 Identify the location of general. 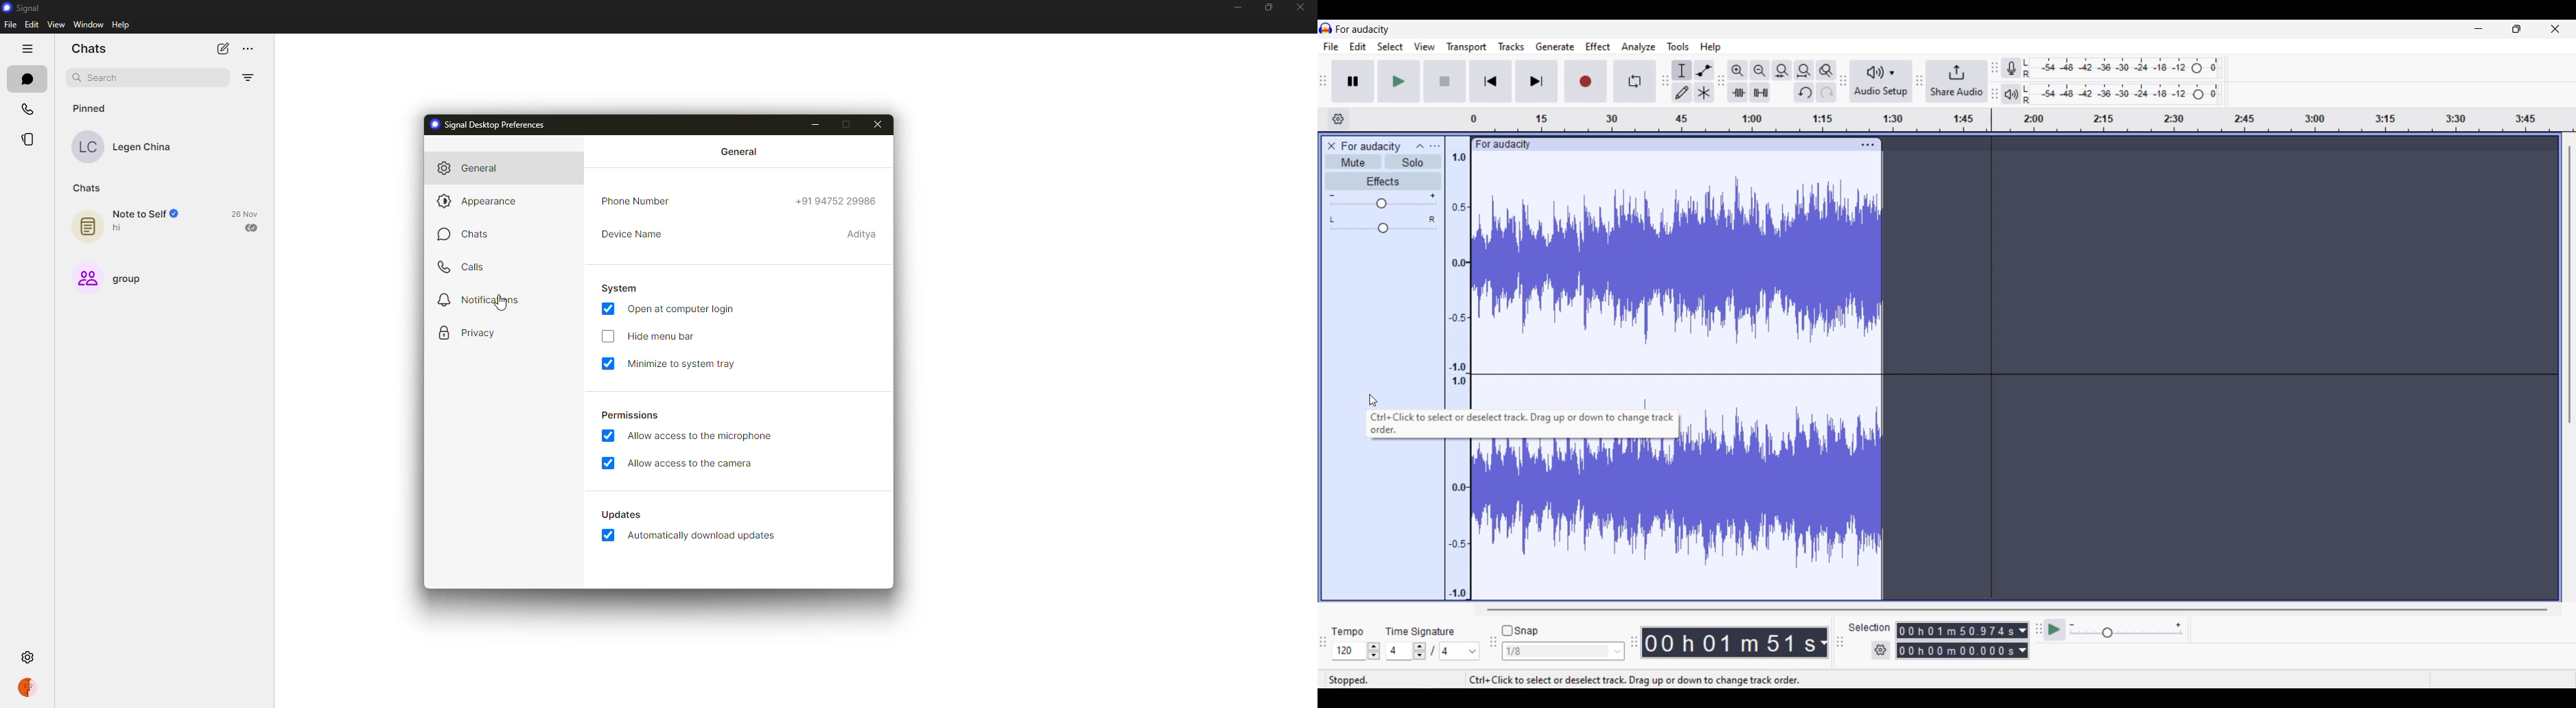
(738, 152).